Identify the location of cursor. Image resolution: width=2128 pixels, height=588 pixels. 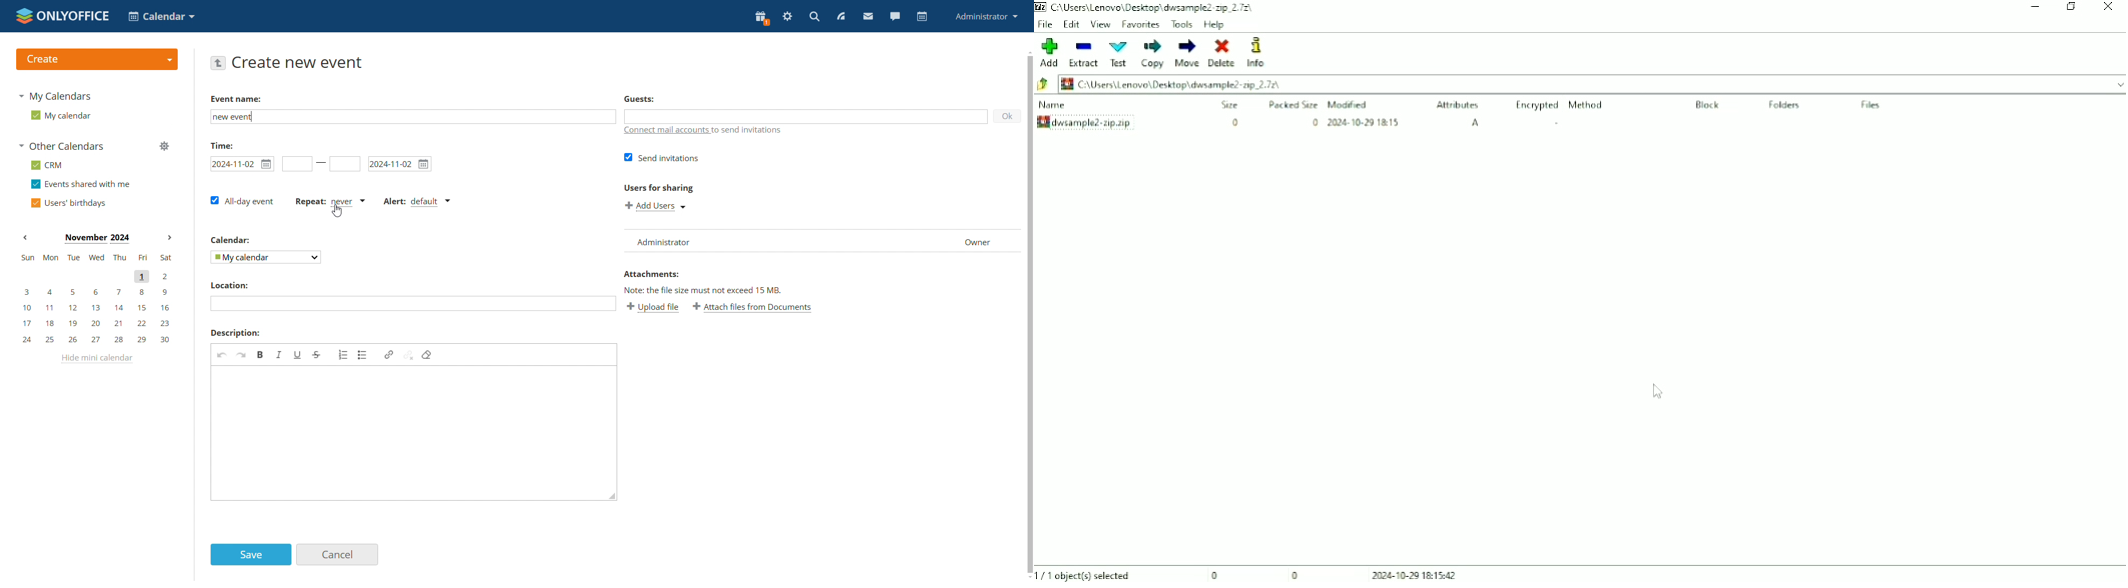
(338, 210).